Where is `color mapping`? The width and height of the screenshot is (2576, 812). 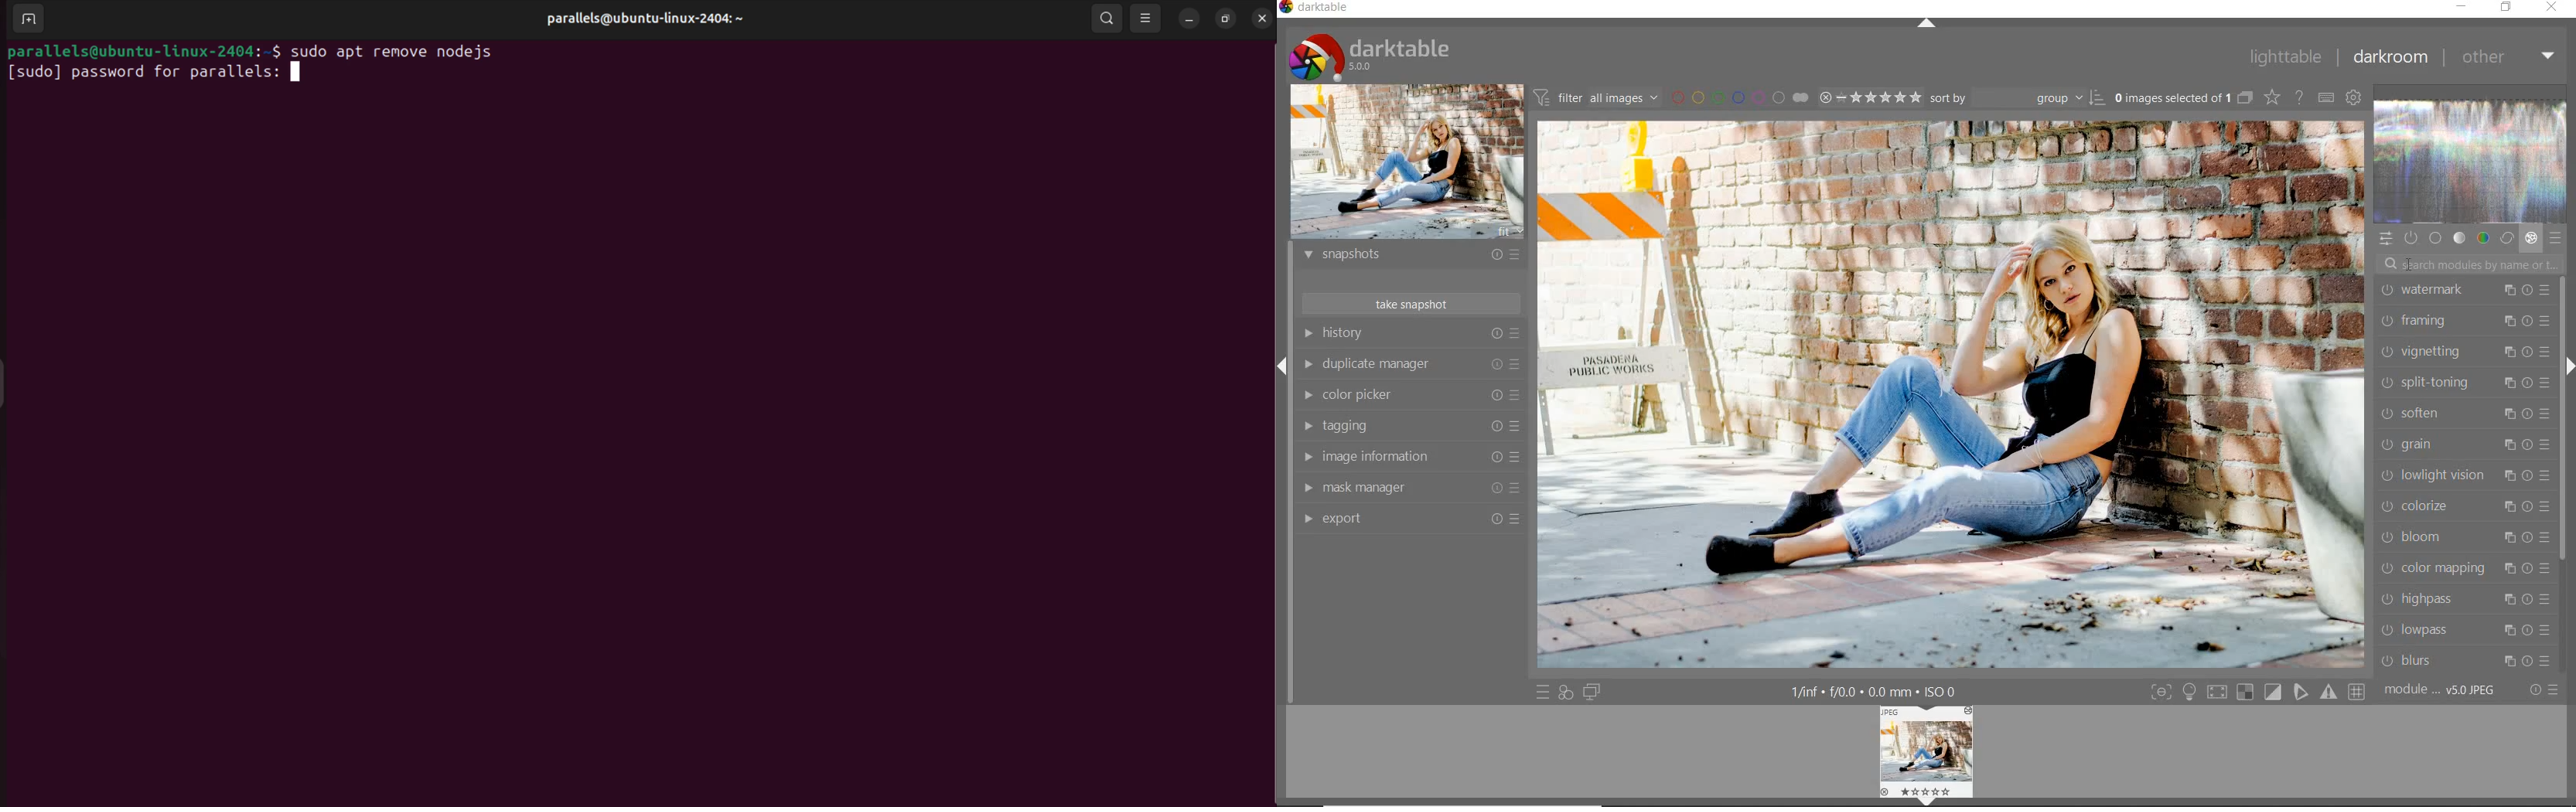 color mapping is located at coordinates (2461, 568).